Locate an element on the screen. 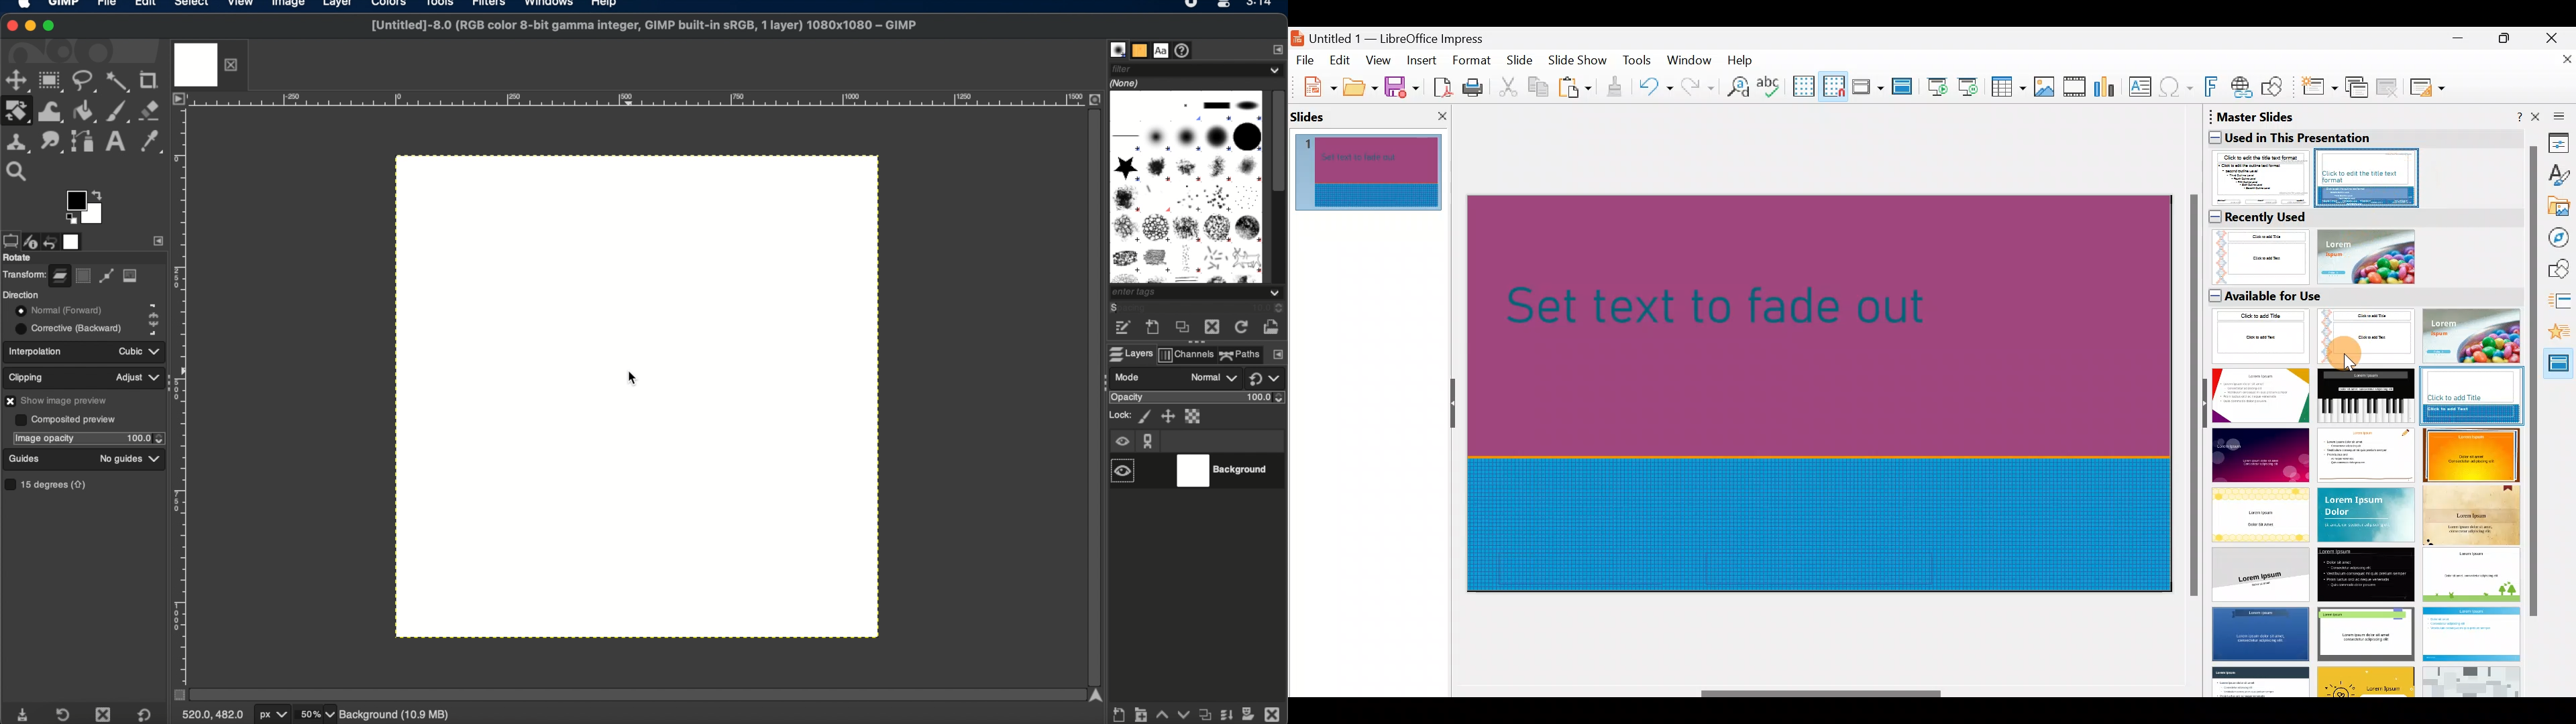 This screenshot has width=2576, height=728. Format is located at coordinates (1470, 60).